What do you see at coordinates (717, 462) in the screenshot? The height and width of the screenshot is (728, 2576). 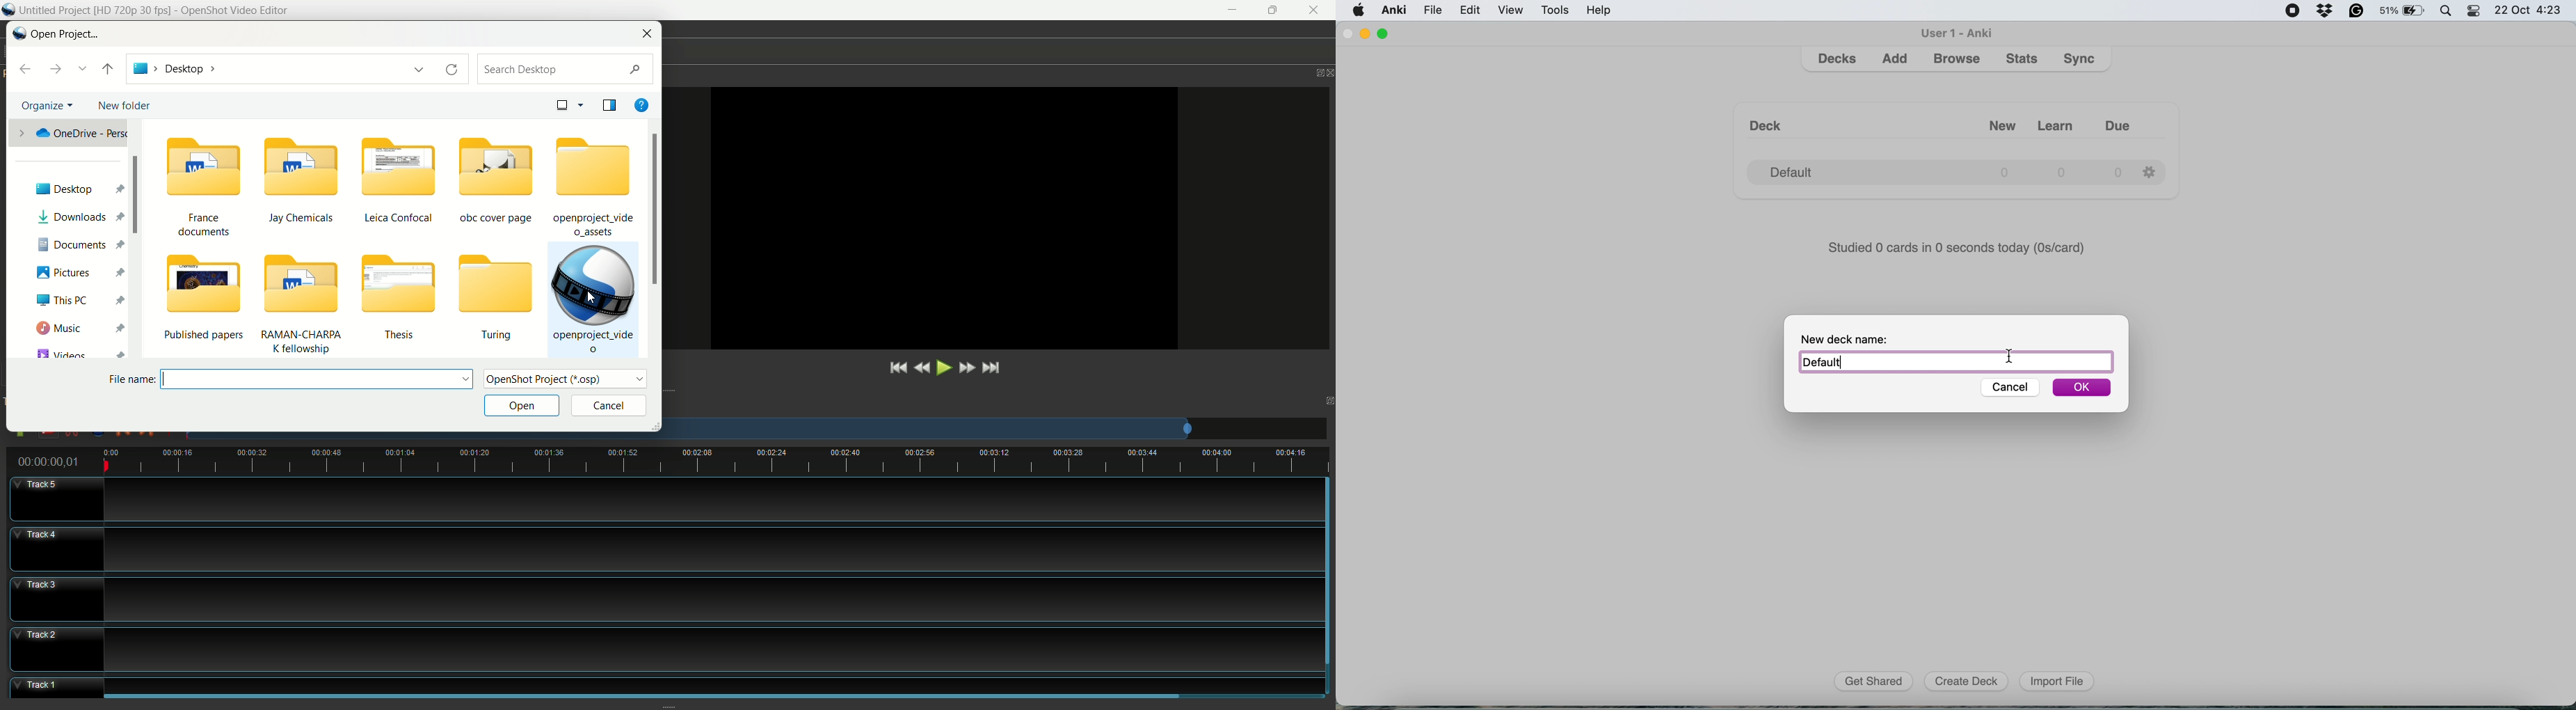 I see `timeline` at bounding box center [717, 462].